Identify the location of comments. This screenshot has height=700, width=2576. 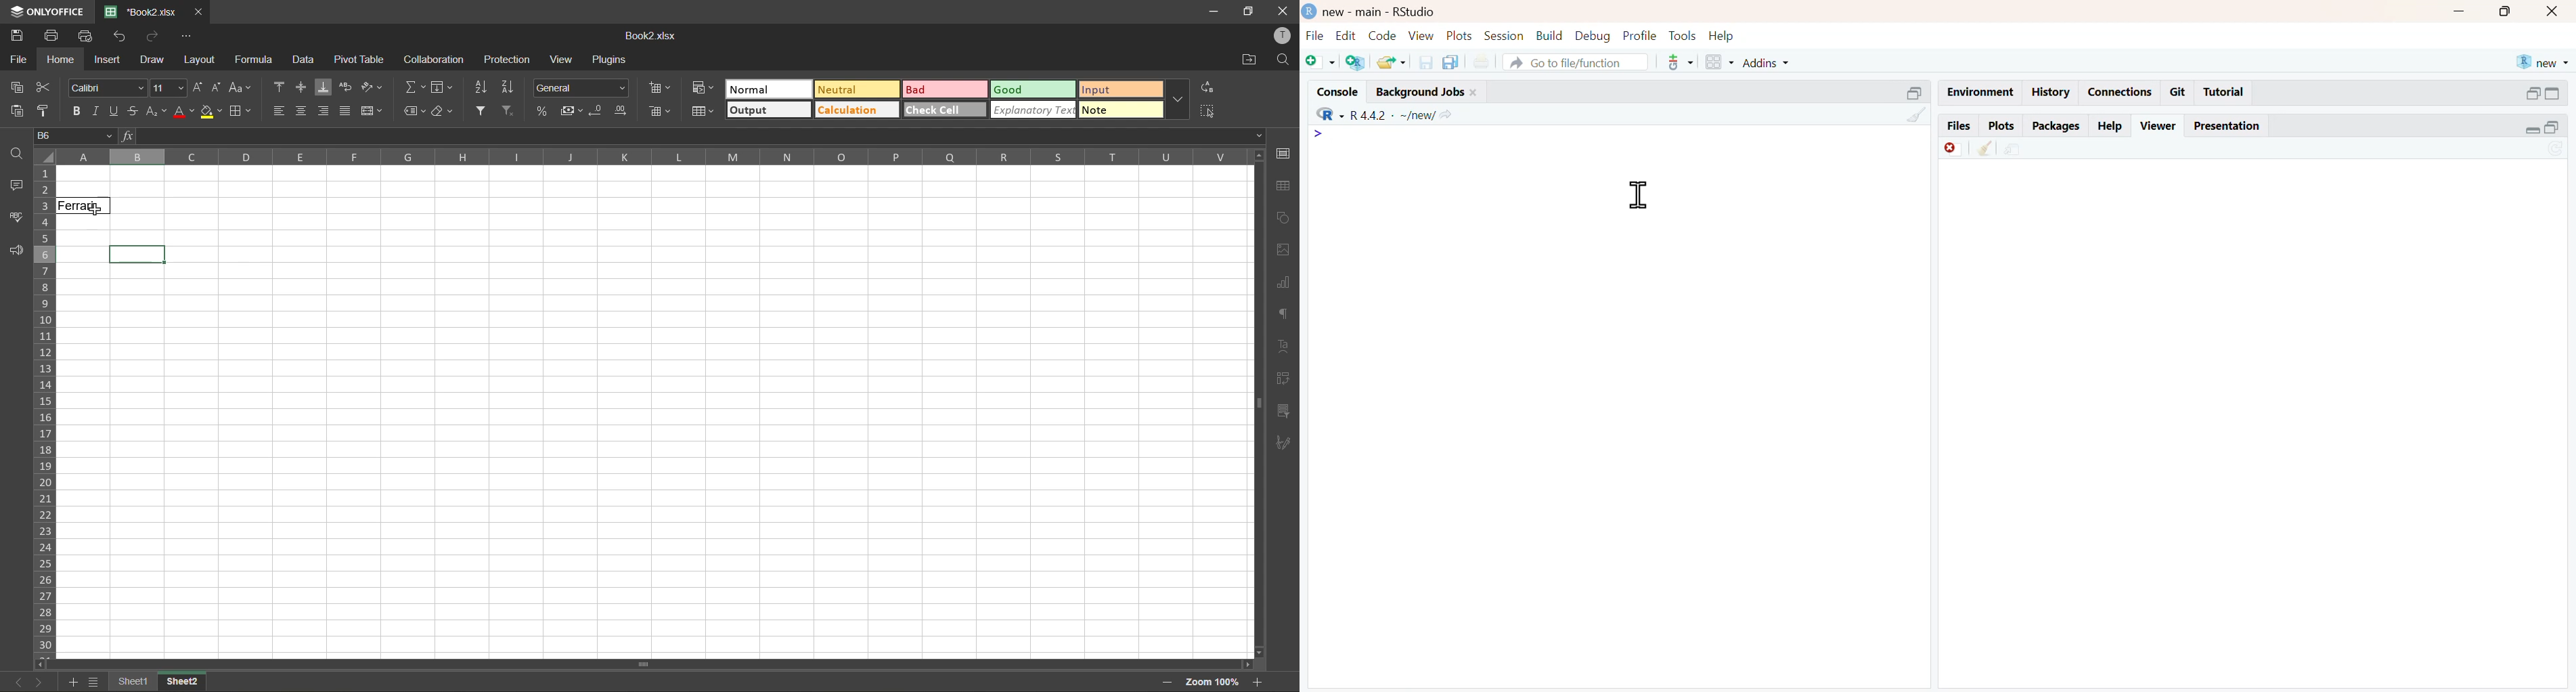
(14, 186).